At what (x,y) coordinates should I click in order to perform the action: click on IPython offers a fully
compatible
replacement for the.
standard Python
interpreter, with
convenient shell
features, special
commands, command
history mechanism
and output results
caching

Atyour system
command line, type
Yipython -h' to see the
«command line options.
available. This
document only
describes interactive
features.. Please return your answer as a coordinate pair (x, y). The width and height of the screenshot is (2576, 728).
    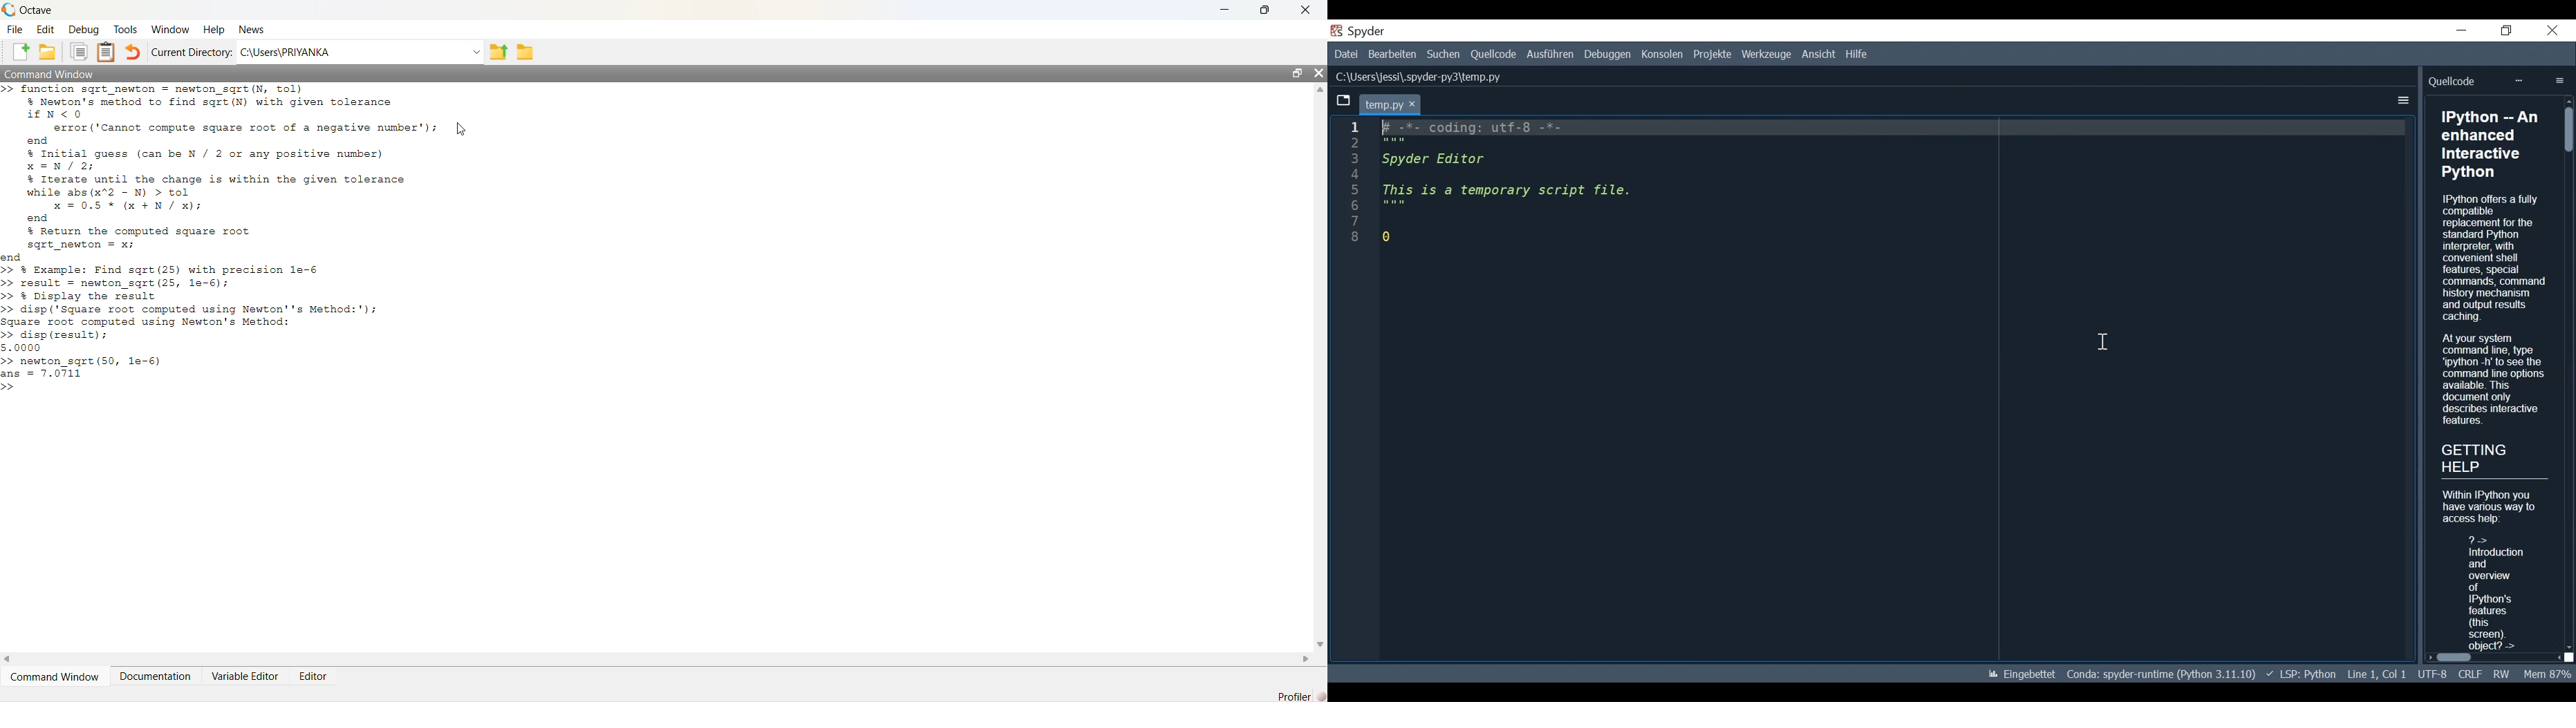
    Looking at the image, I should click on (2494, 311).